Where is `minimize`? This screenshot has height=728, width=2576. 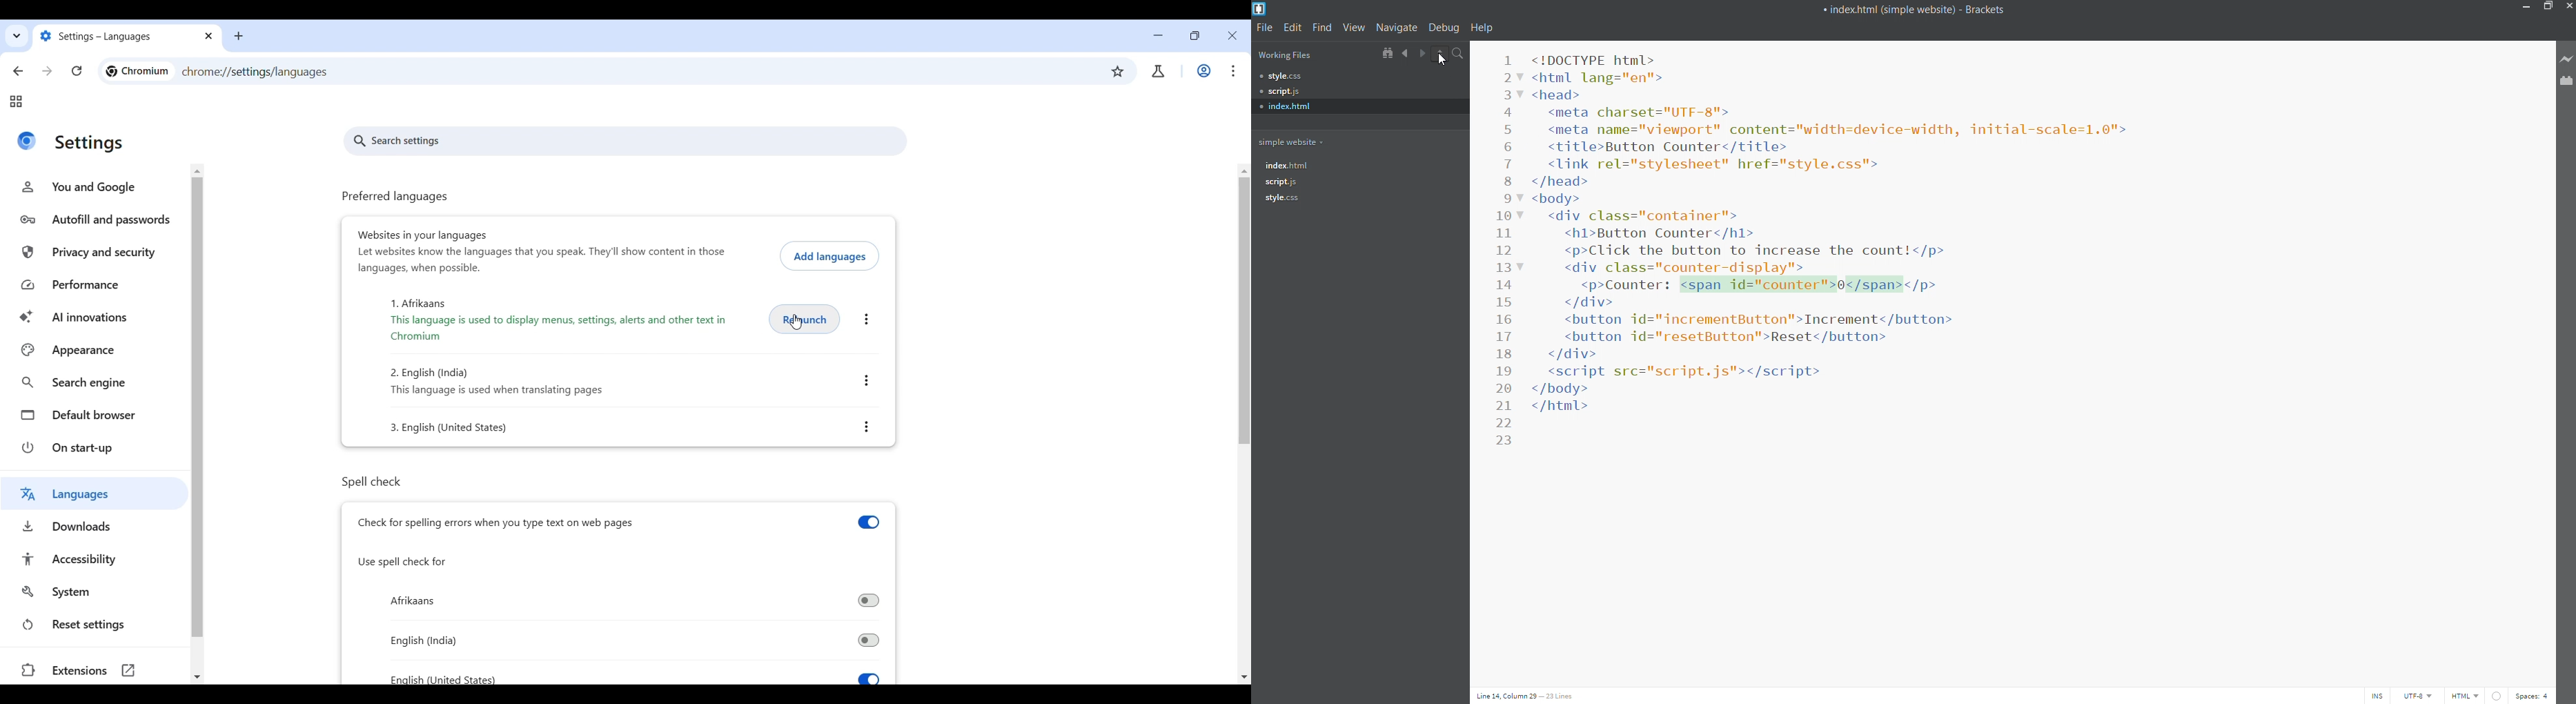 minimize is located at coordinates (2521, 8).